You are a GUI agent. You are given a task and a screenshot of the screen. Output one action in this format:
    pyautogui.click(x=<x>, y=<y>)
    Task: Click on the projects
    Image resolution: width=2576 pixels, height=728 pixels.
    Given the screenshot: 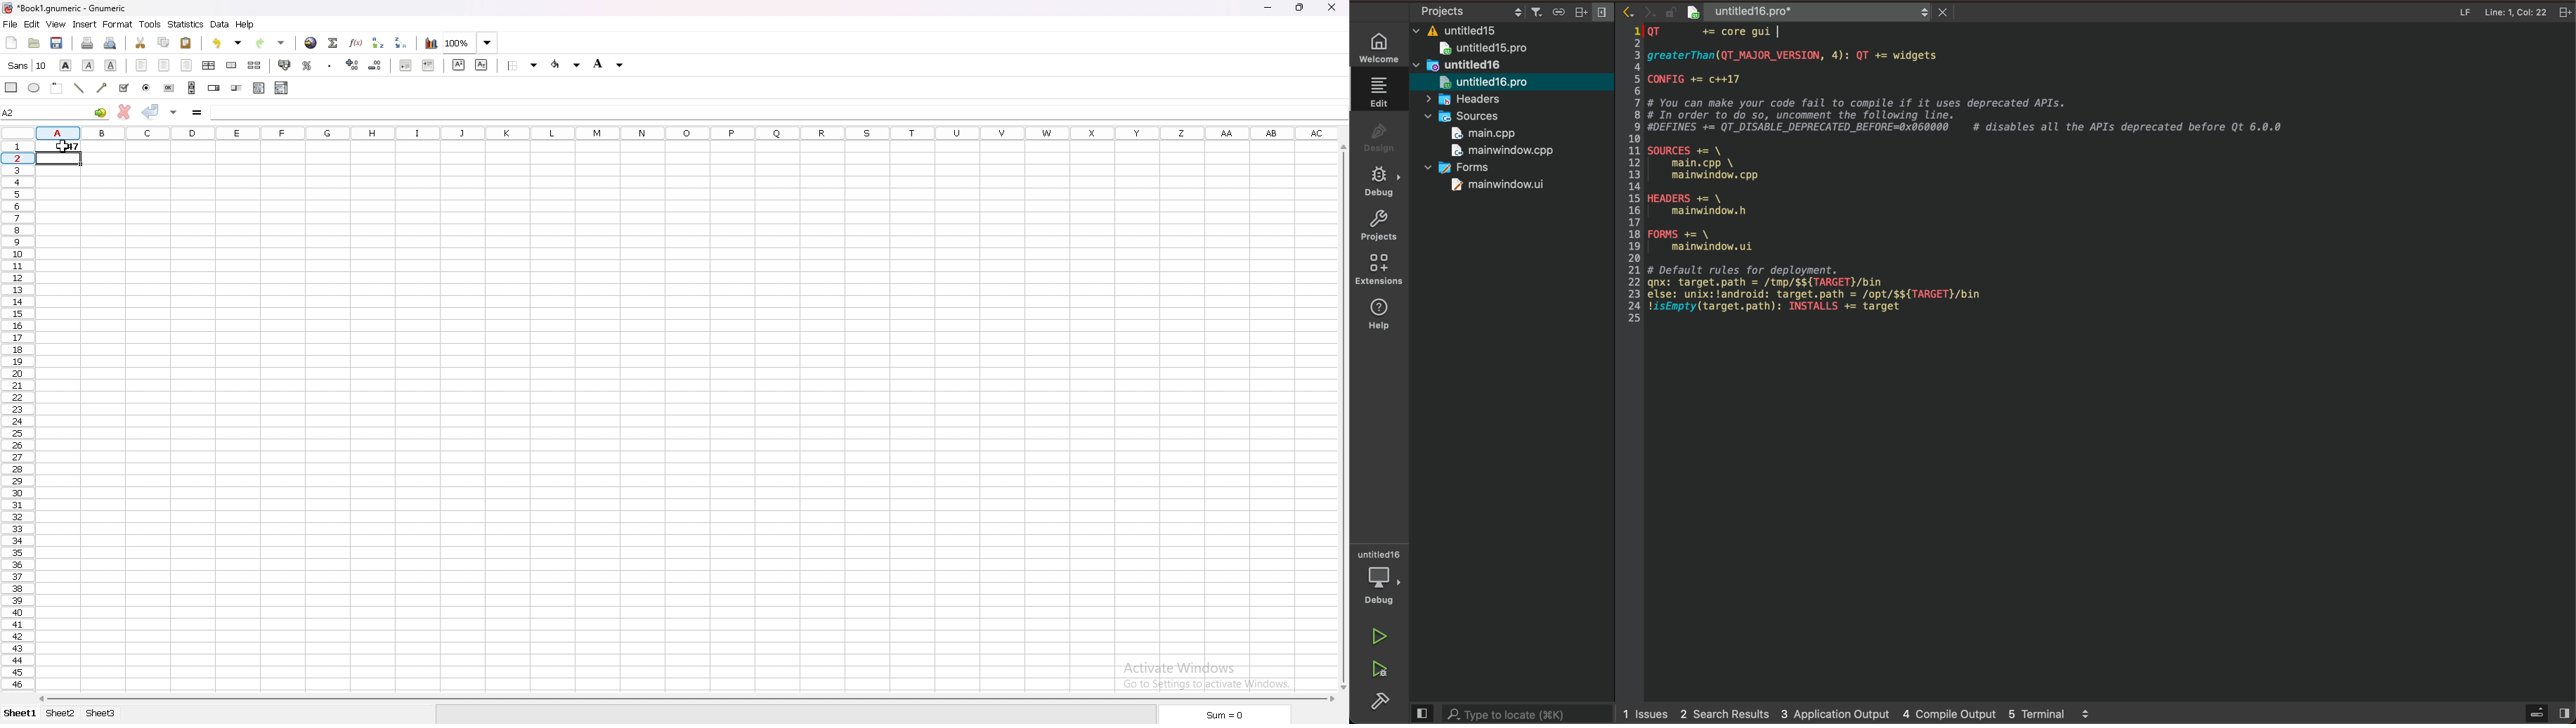 What is the action you would take?
    pyautogui.click(x=1384, y=229)
    